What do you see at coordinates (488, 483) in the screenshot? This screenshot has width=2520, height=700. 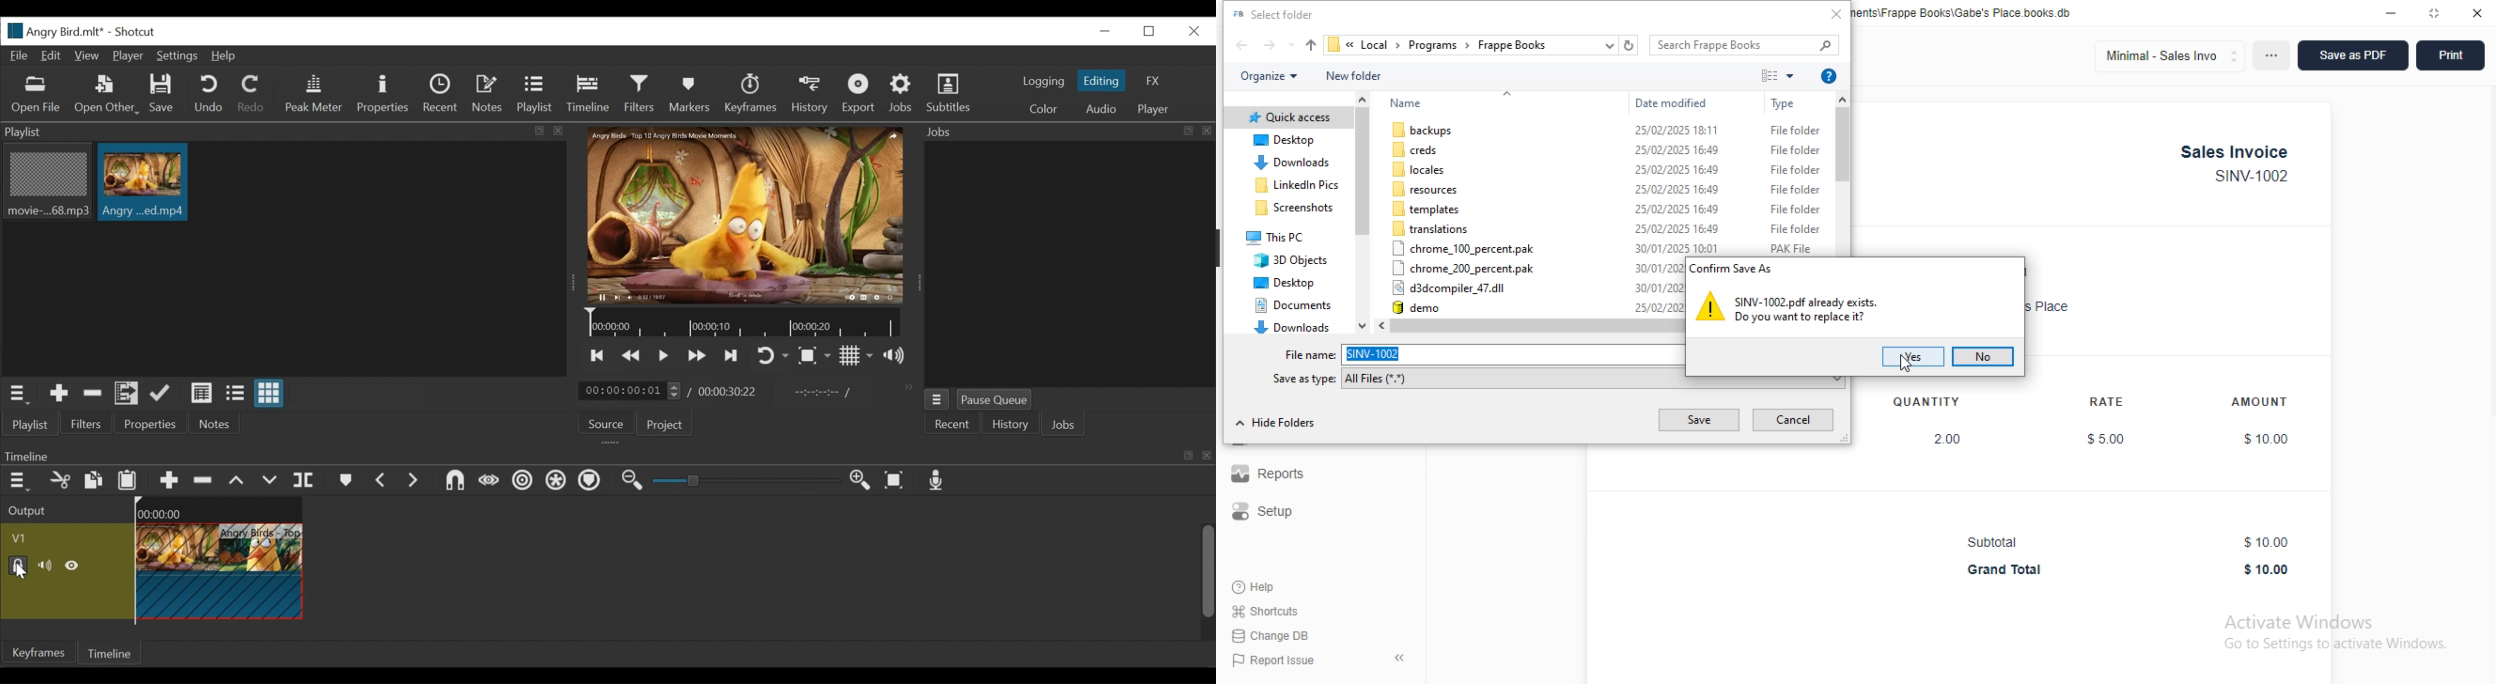 I see `Scrub while dragging` at bounding box center [488, 483].